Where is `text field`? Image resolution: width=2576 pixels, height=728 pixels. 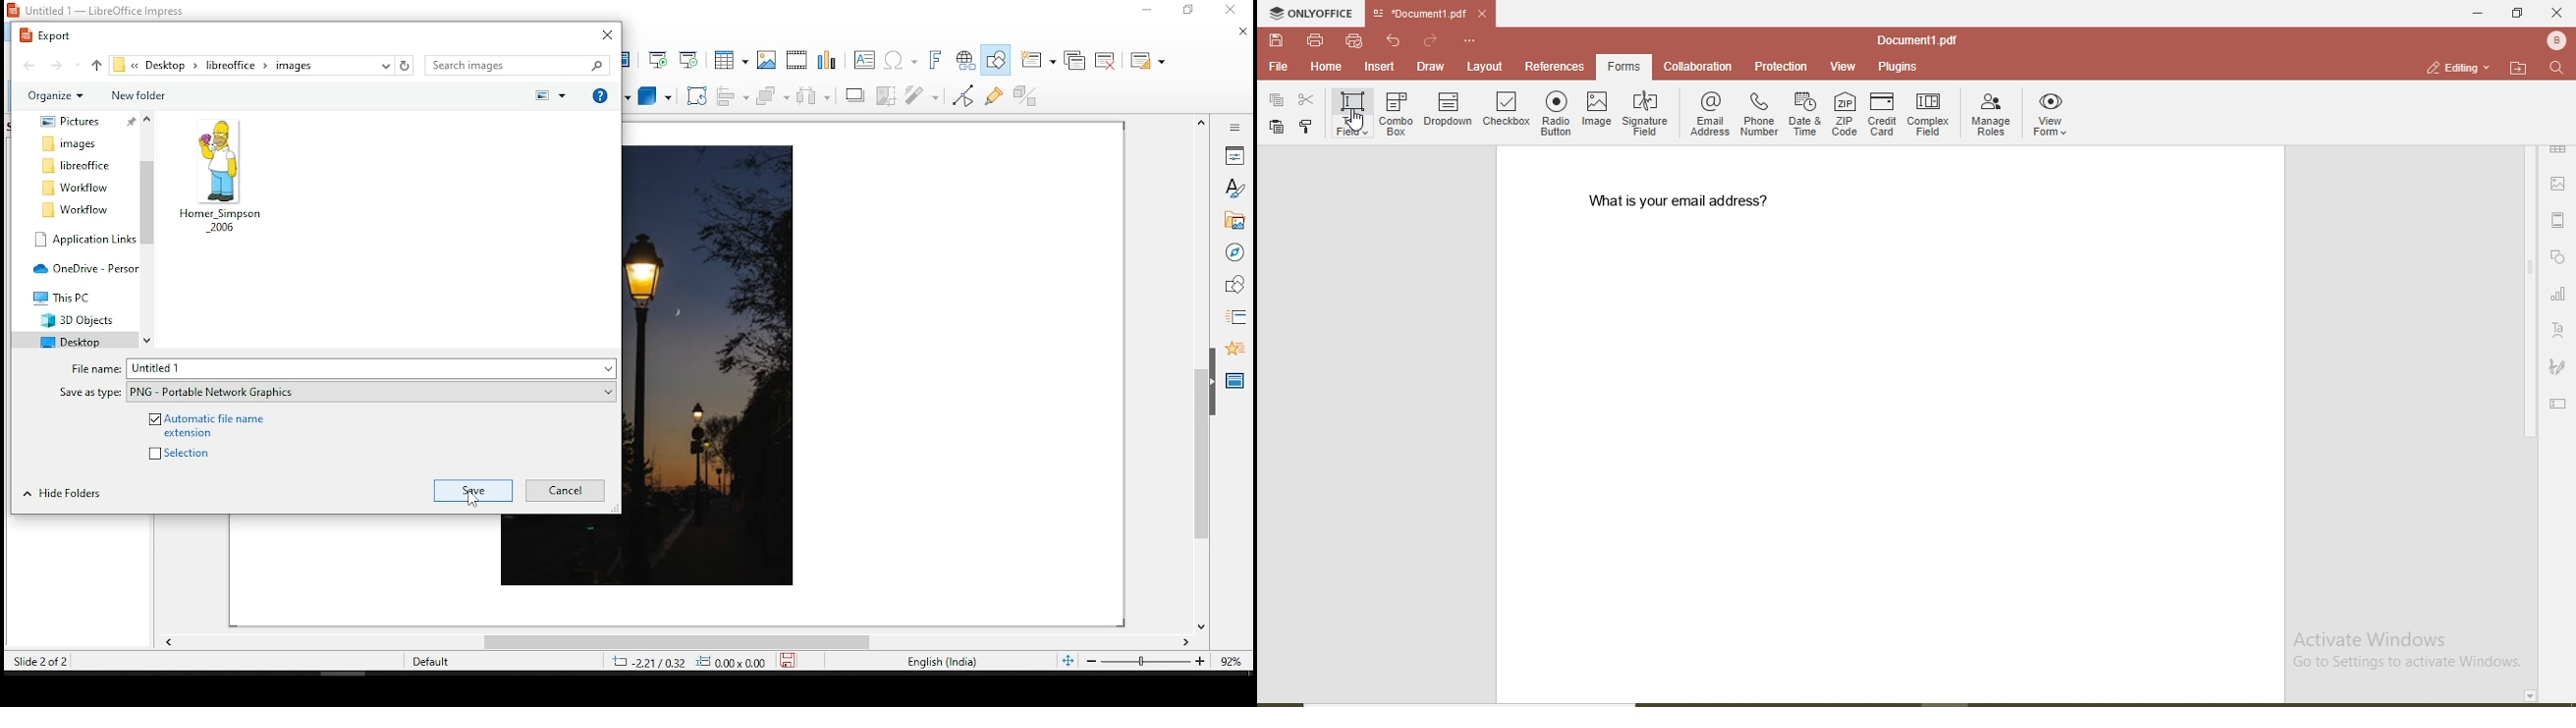 text field is located at coordinates (1350, 112).